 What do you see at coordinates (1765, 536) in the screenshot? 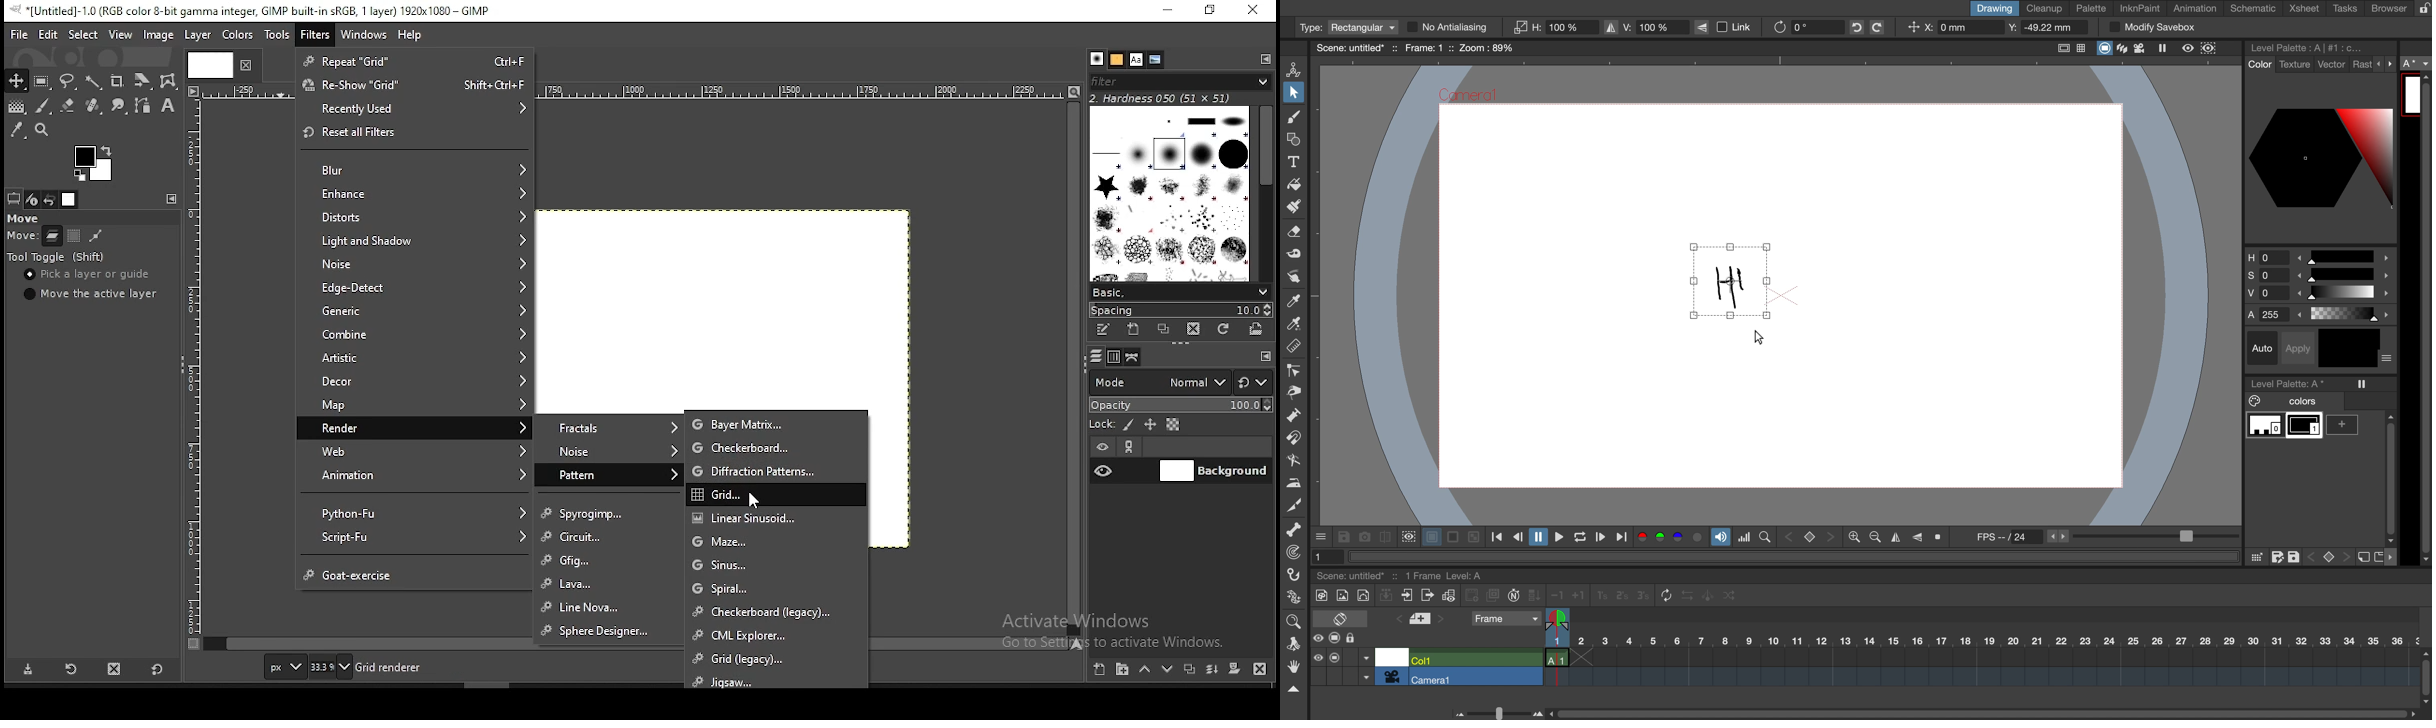
I see `locator` at bounding box center [1765, 536].